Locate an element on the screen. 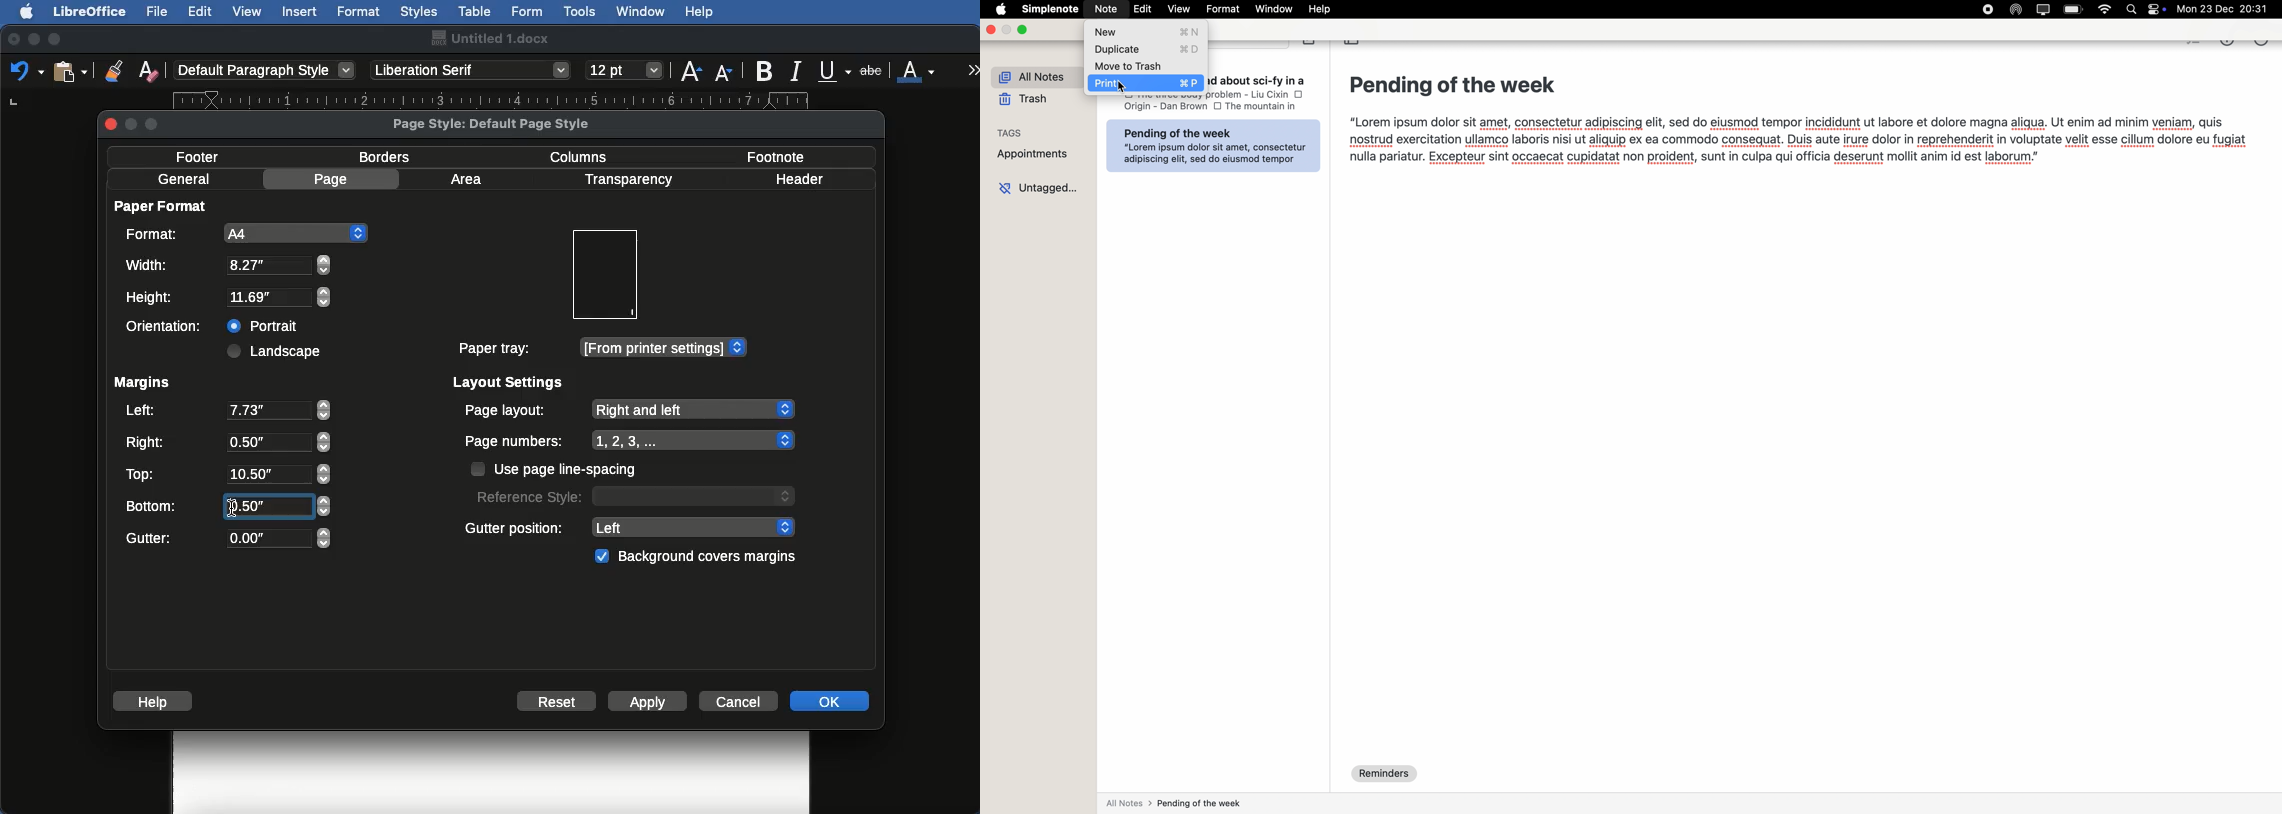  A4 is located at coordinates (243, 233).